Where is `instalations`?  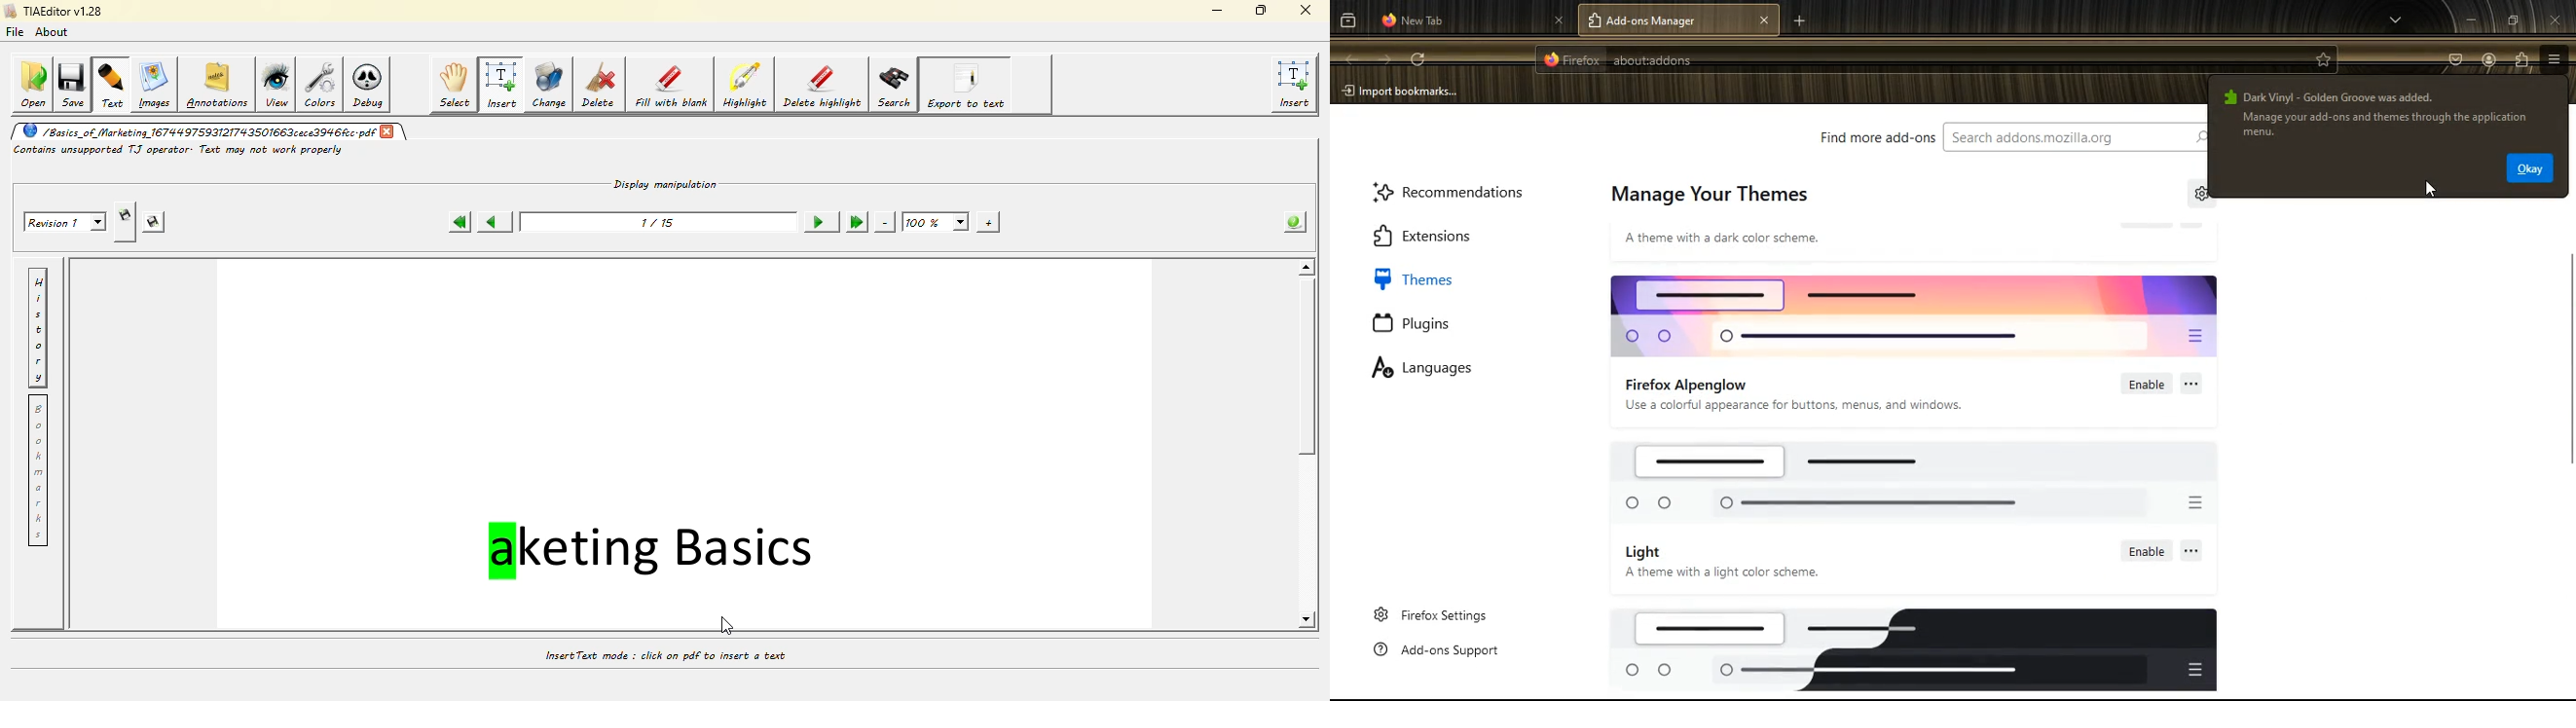
instalations is located at coordinates (2522, 60).